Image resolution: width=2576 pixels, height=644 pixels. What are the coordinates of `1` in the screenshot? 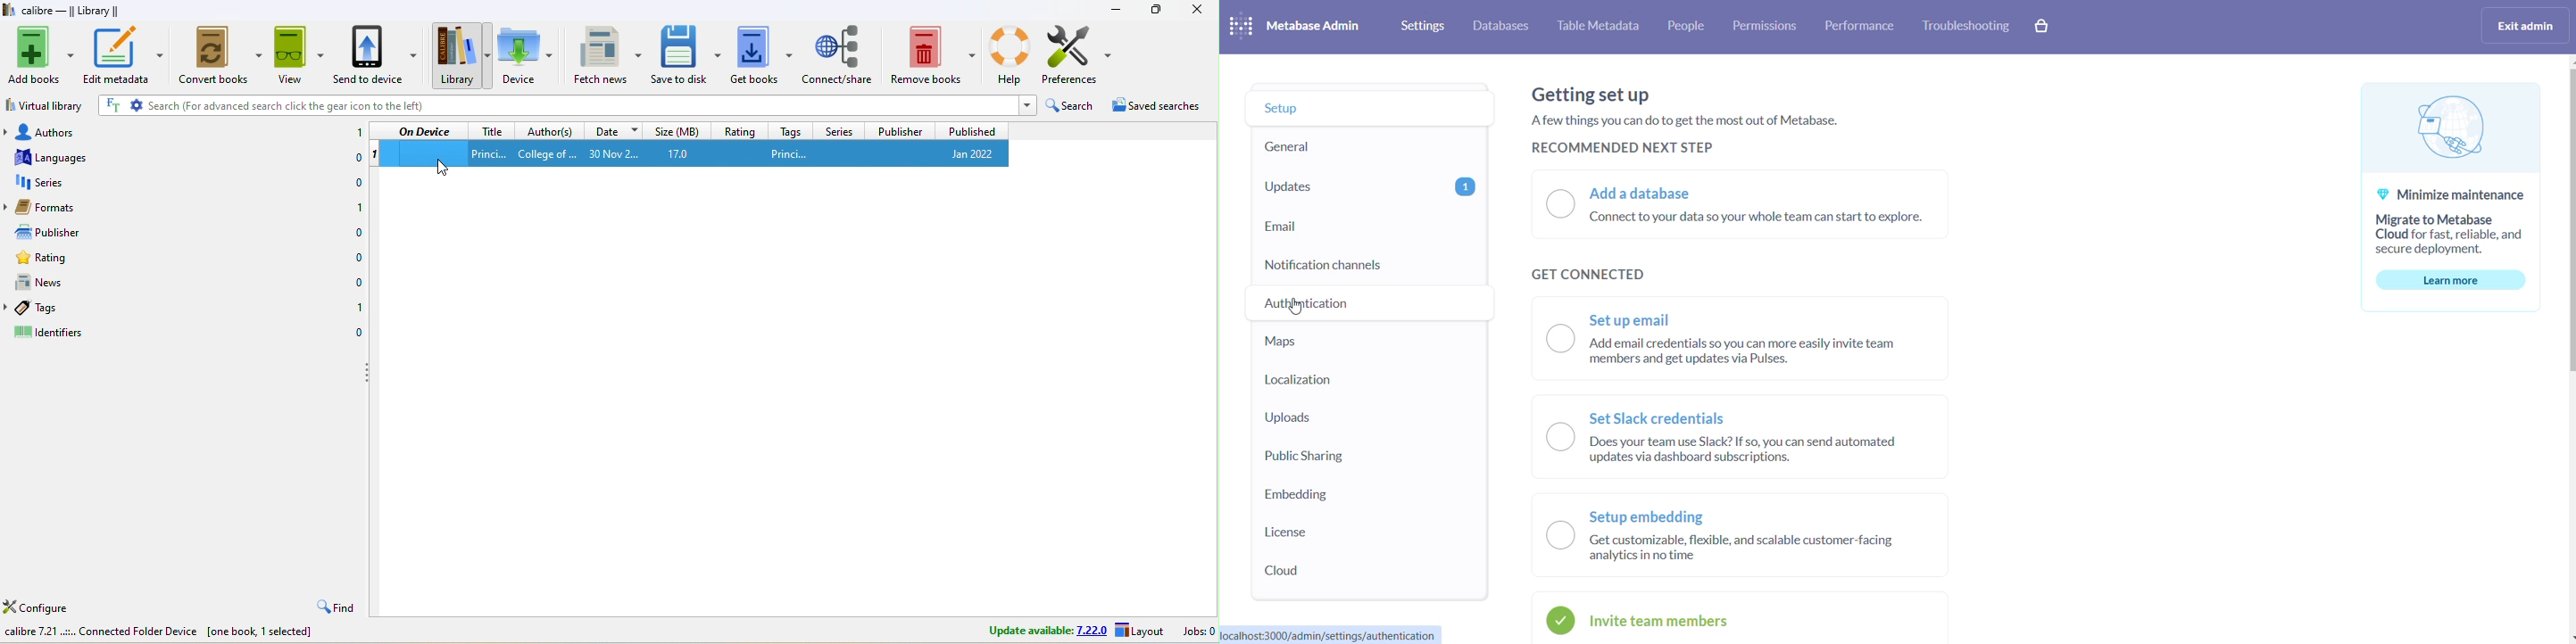 It's located at (358, 311).